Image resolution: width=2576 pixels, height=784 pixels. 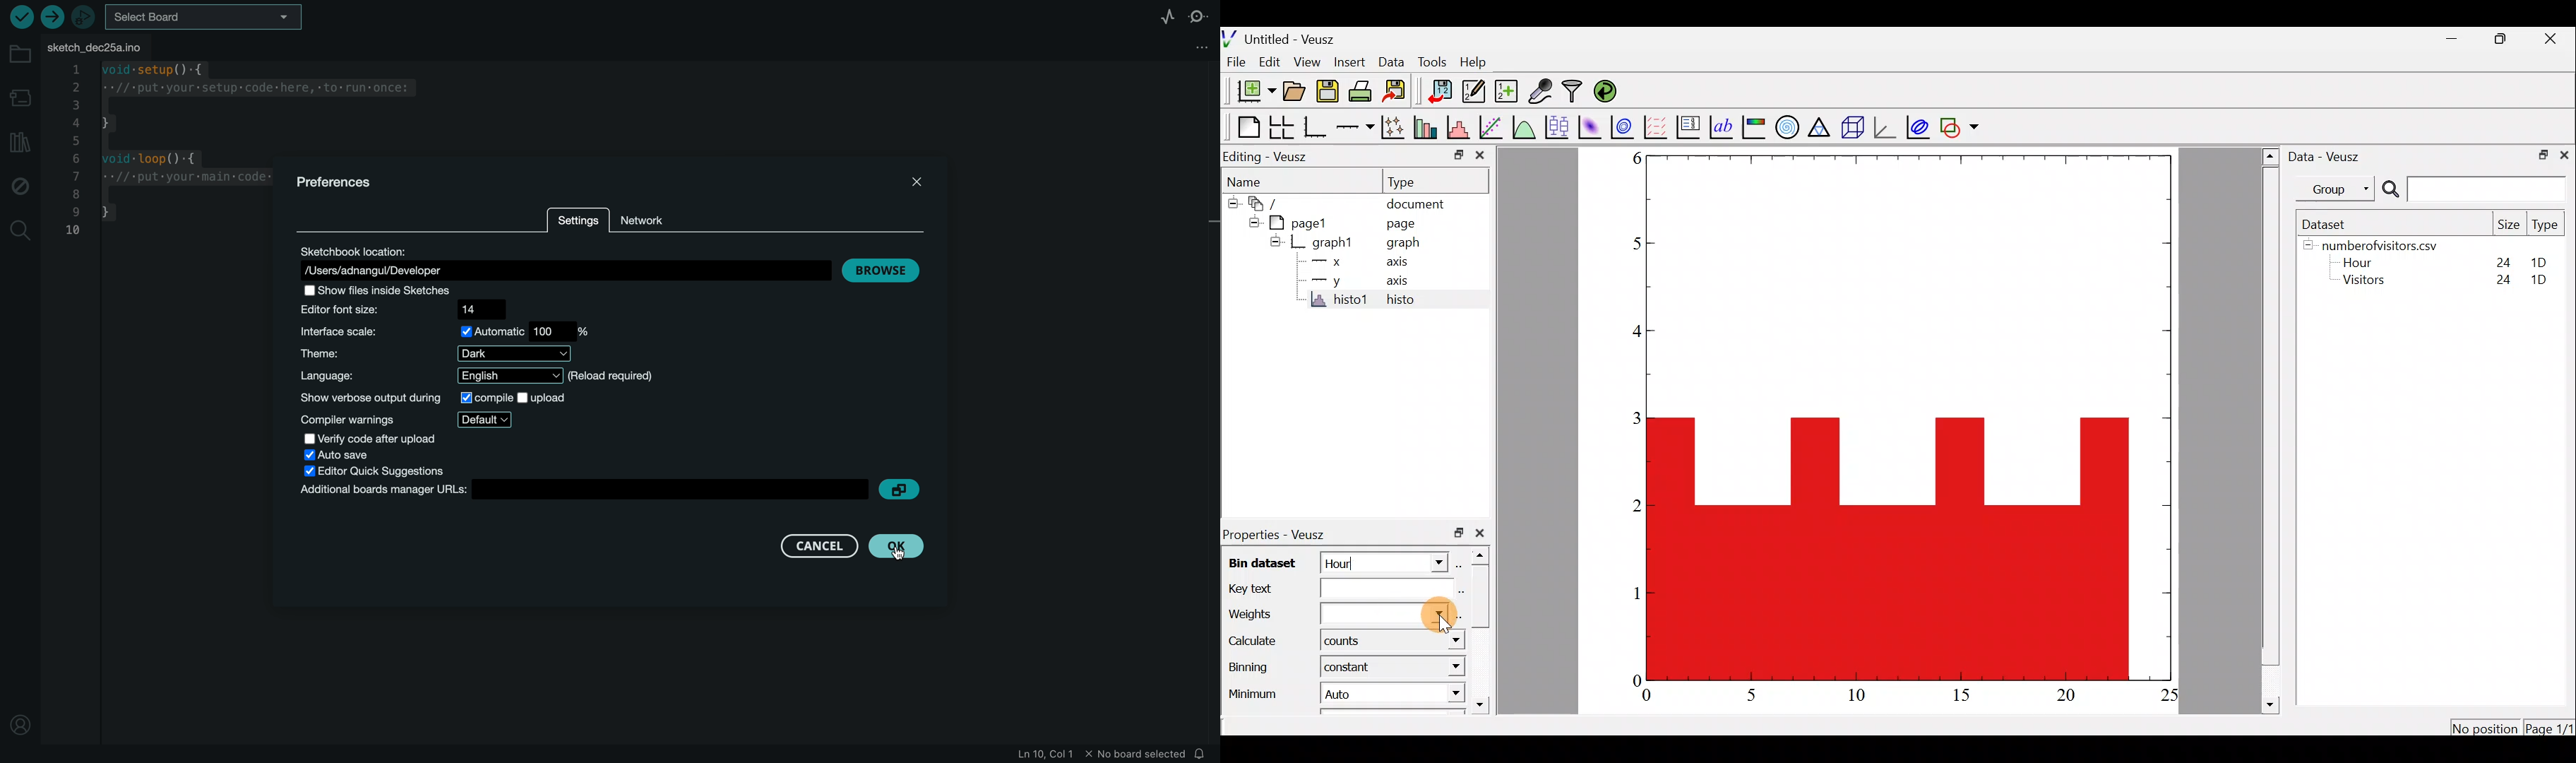 What do you see at coordinates (1335, 590) in the screenshot?
I see `Key text` at bounding box center [1335, 590].